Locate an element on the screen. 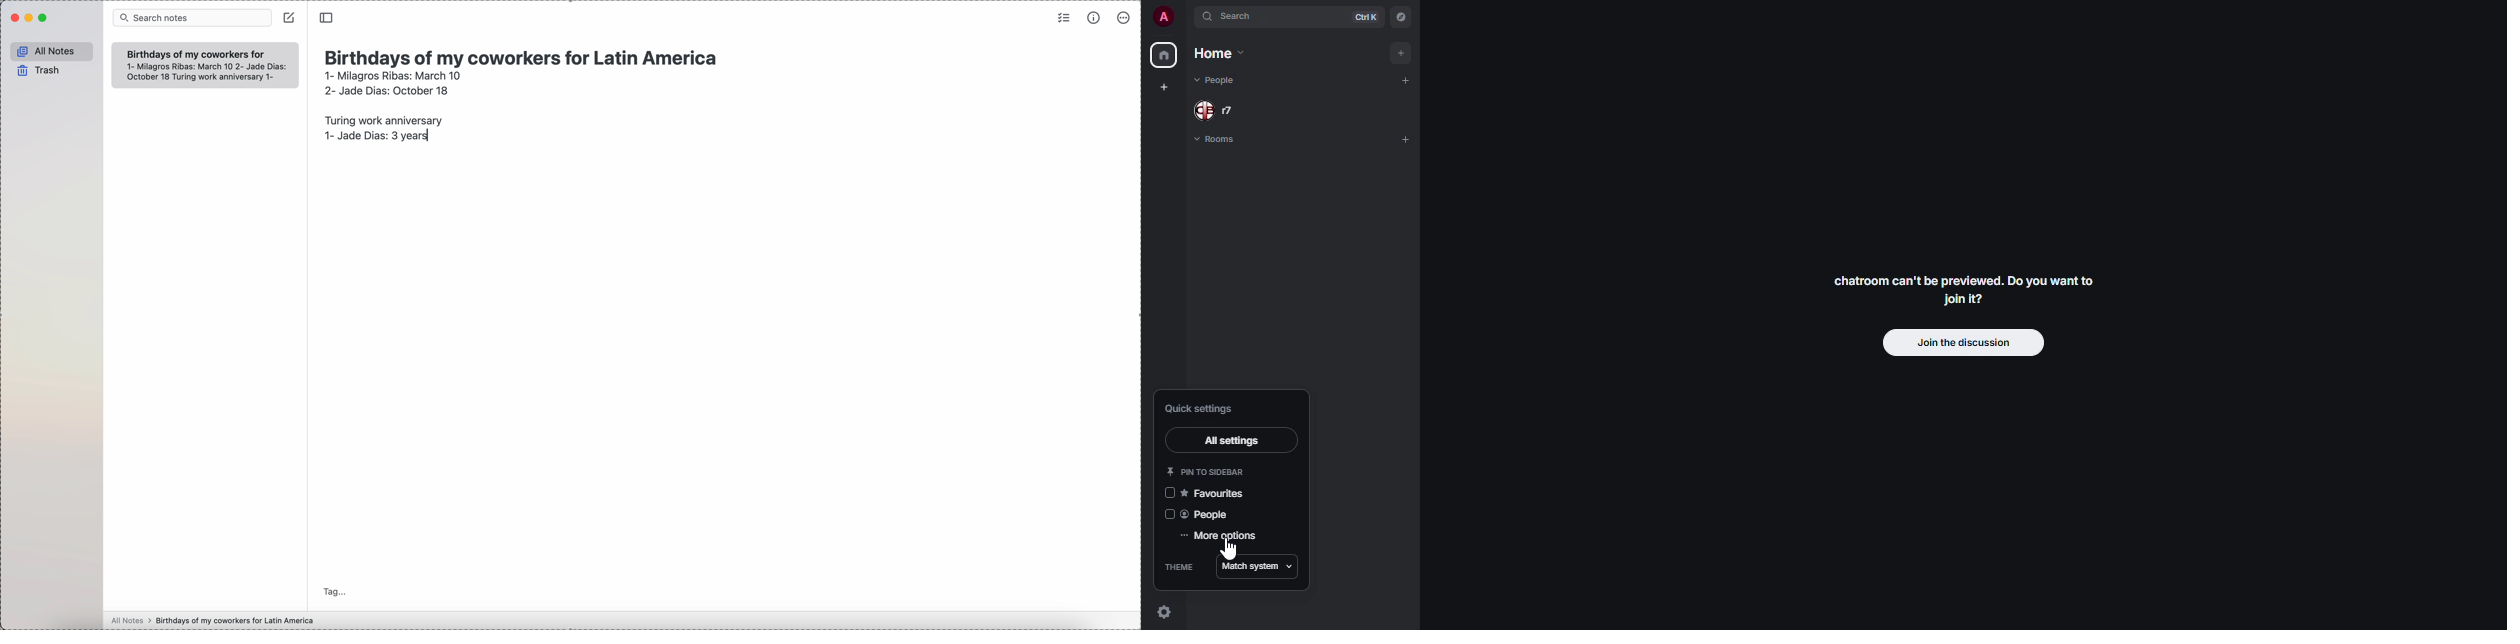  ctrl K is located at coordinates (1365, 15).